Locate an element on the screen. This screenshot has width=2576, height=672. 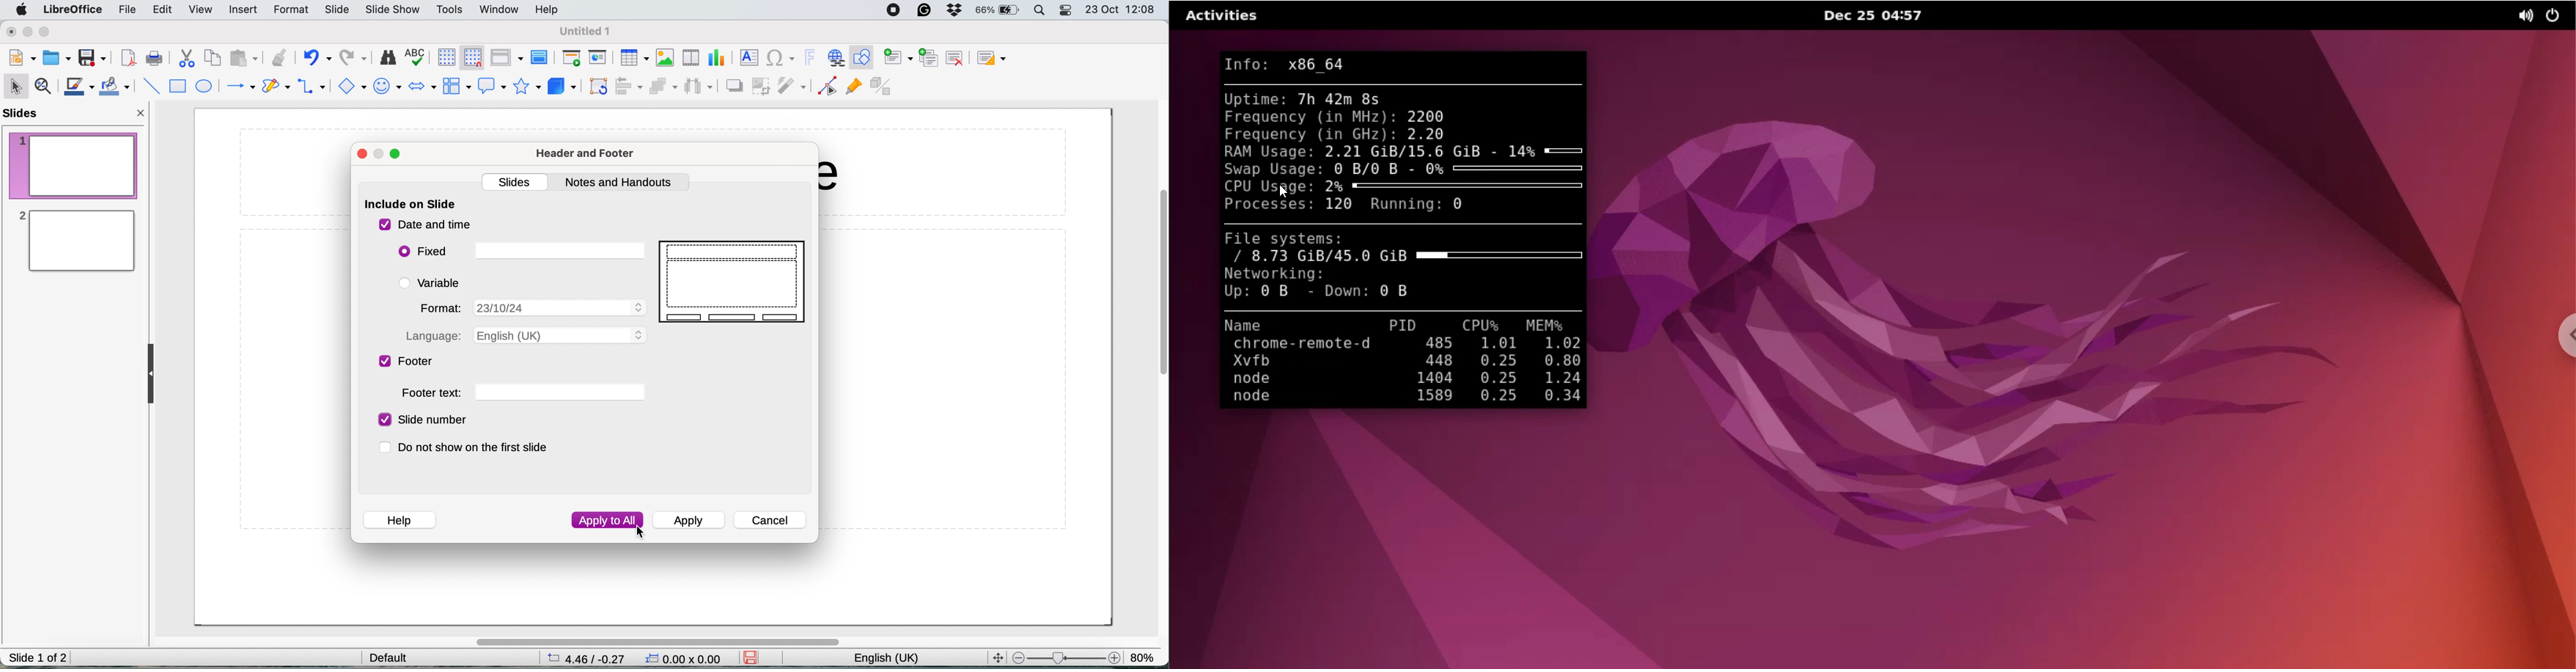
fixed is located at coordinates (520, 251).